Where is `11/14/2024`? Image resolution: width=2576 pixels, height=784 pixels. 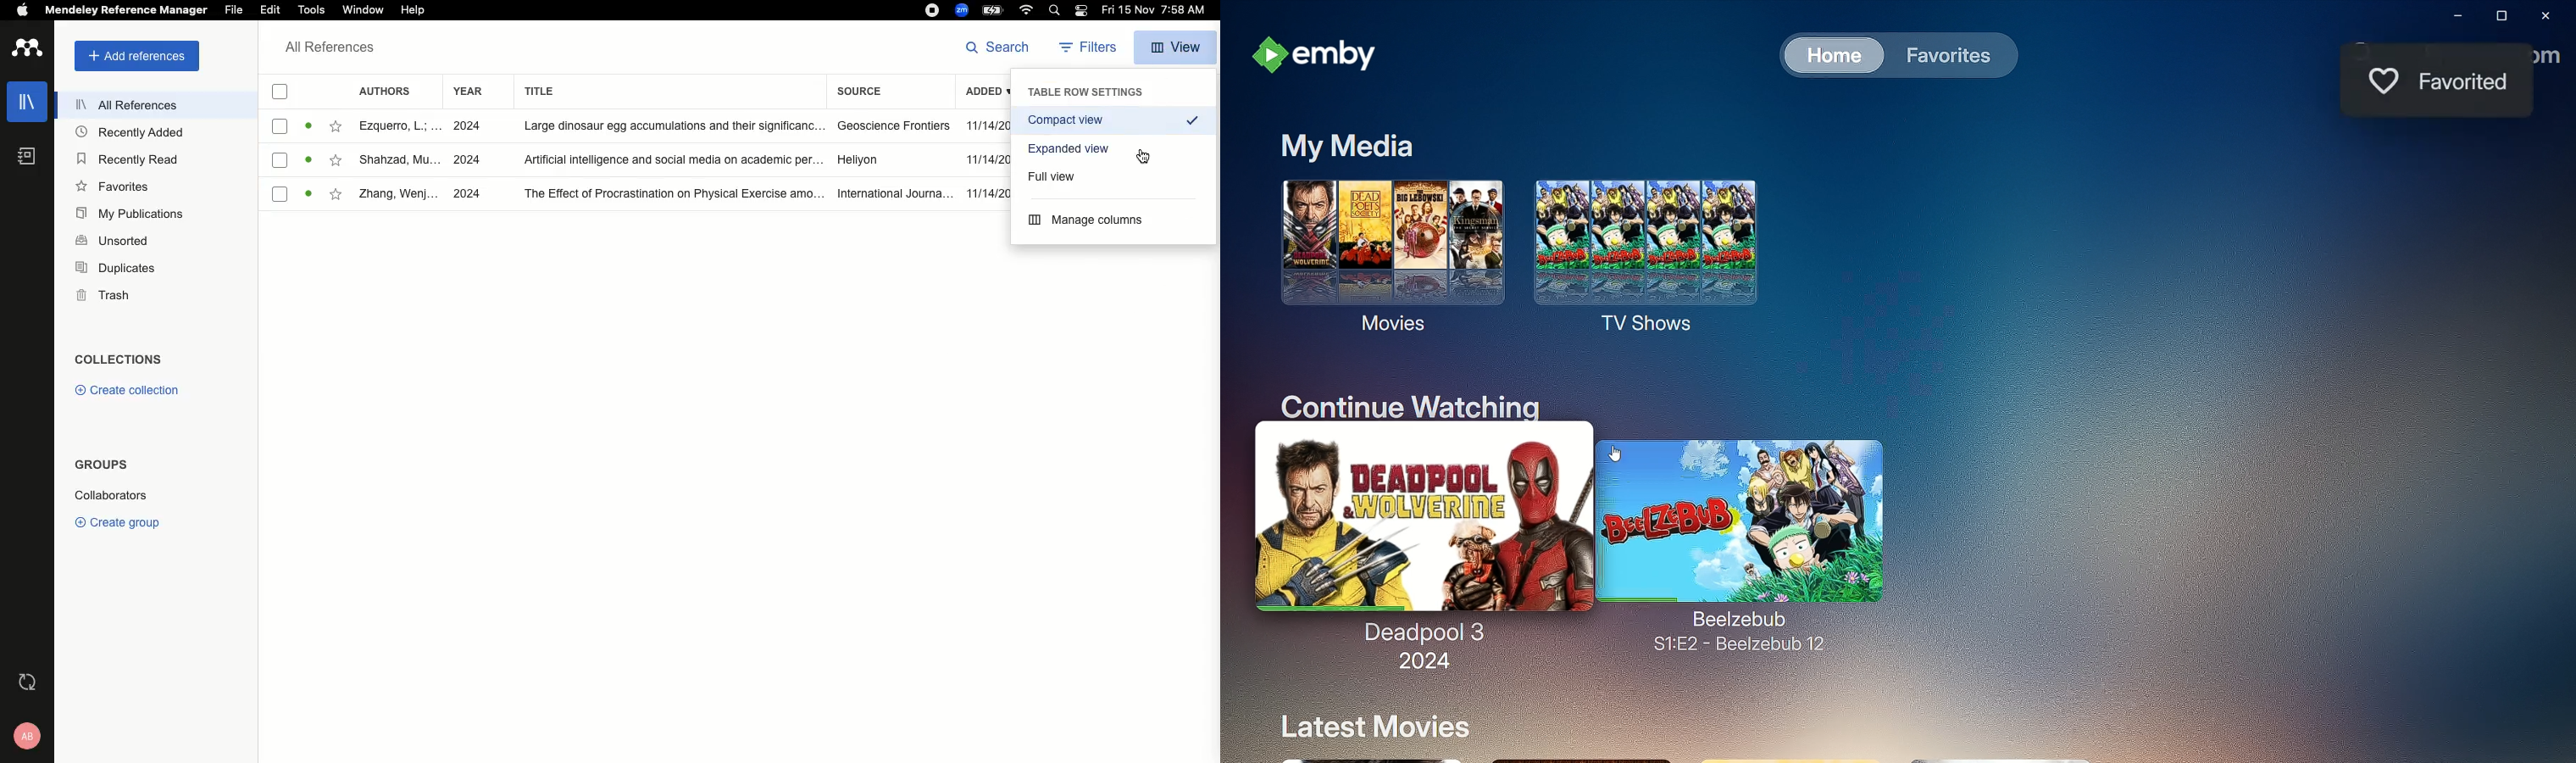
11/14/2024 is located at coordinates (986, 161).